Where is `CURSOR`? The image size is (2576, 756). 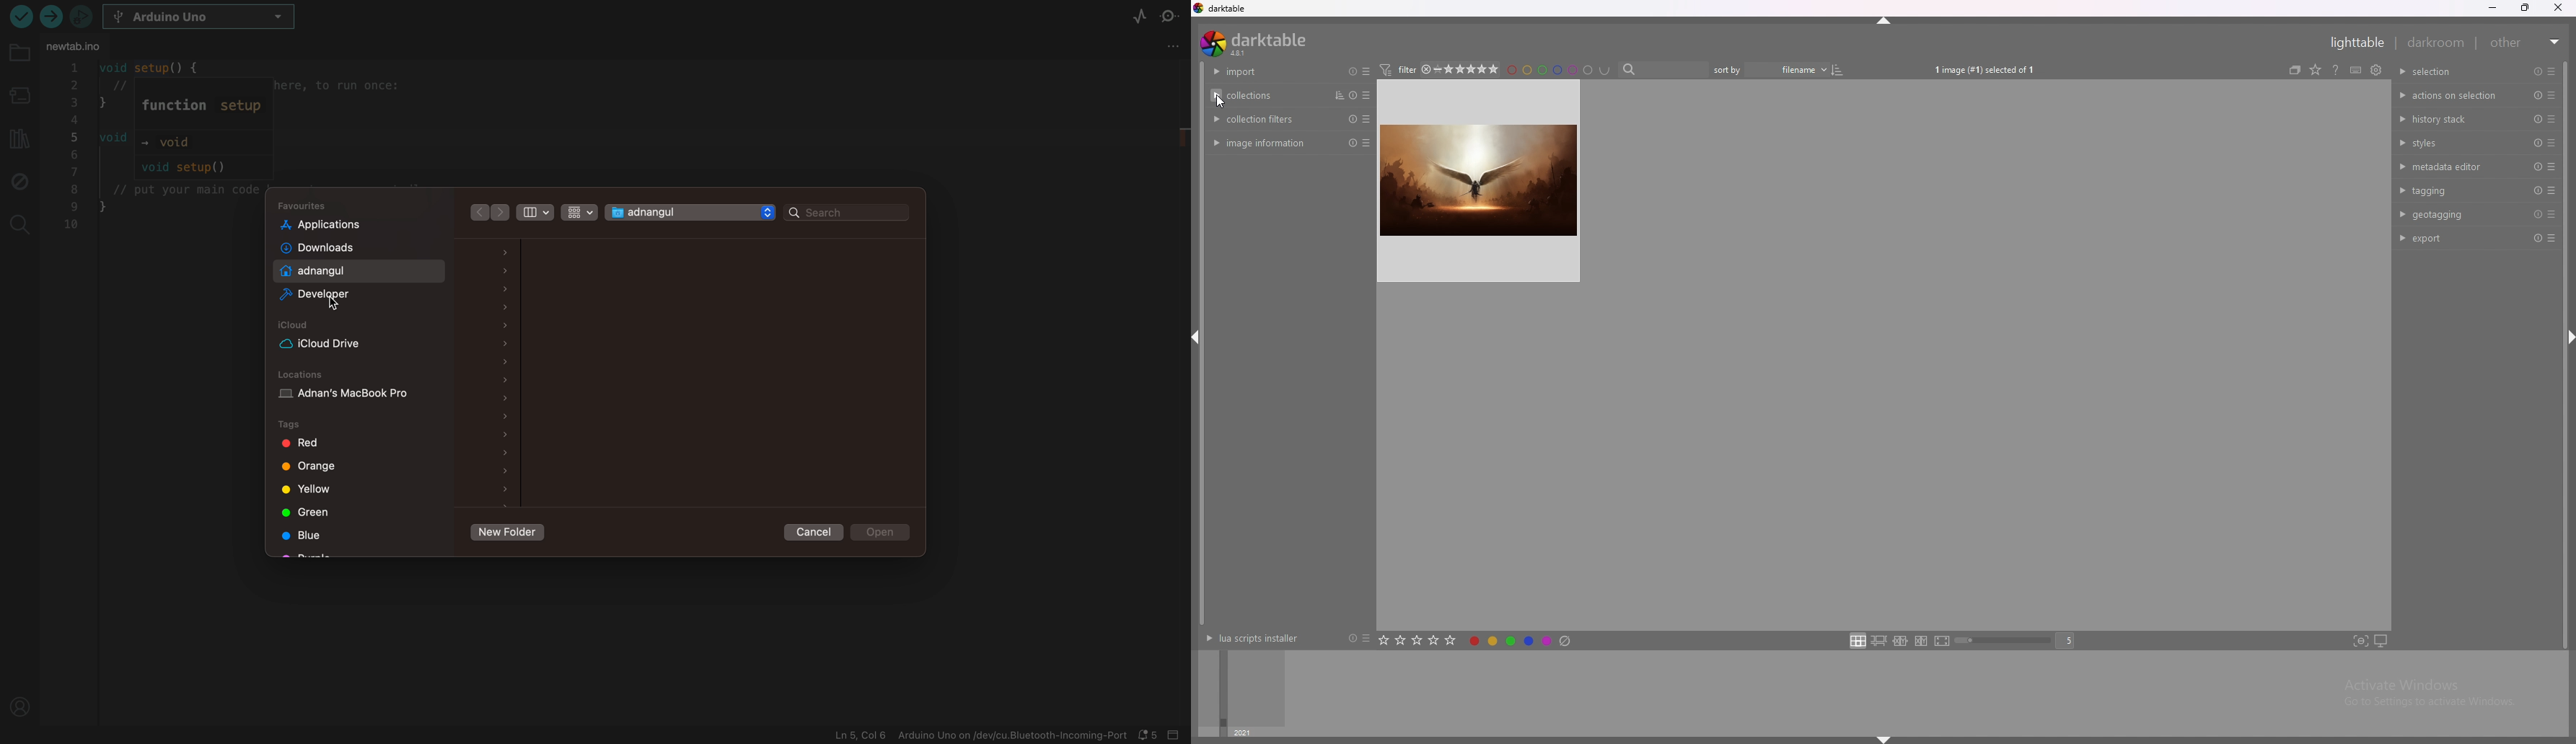 CURSOR is located at coordinates (1228, 104).